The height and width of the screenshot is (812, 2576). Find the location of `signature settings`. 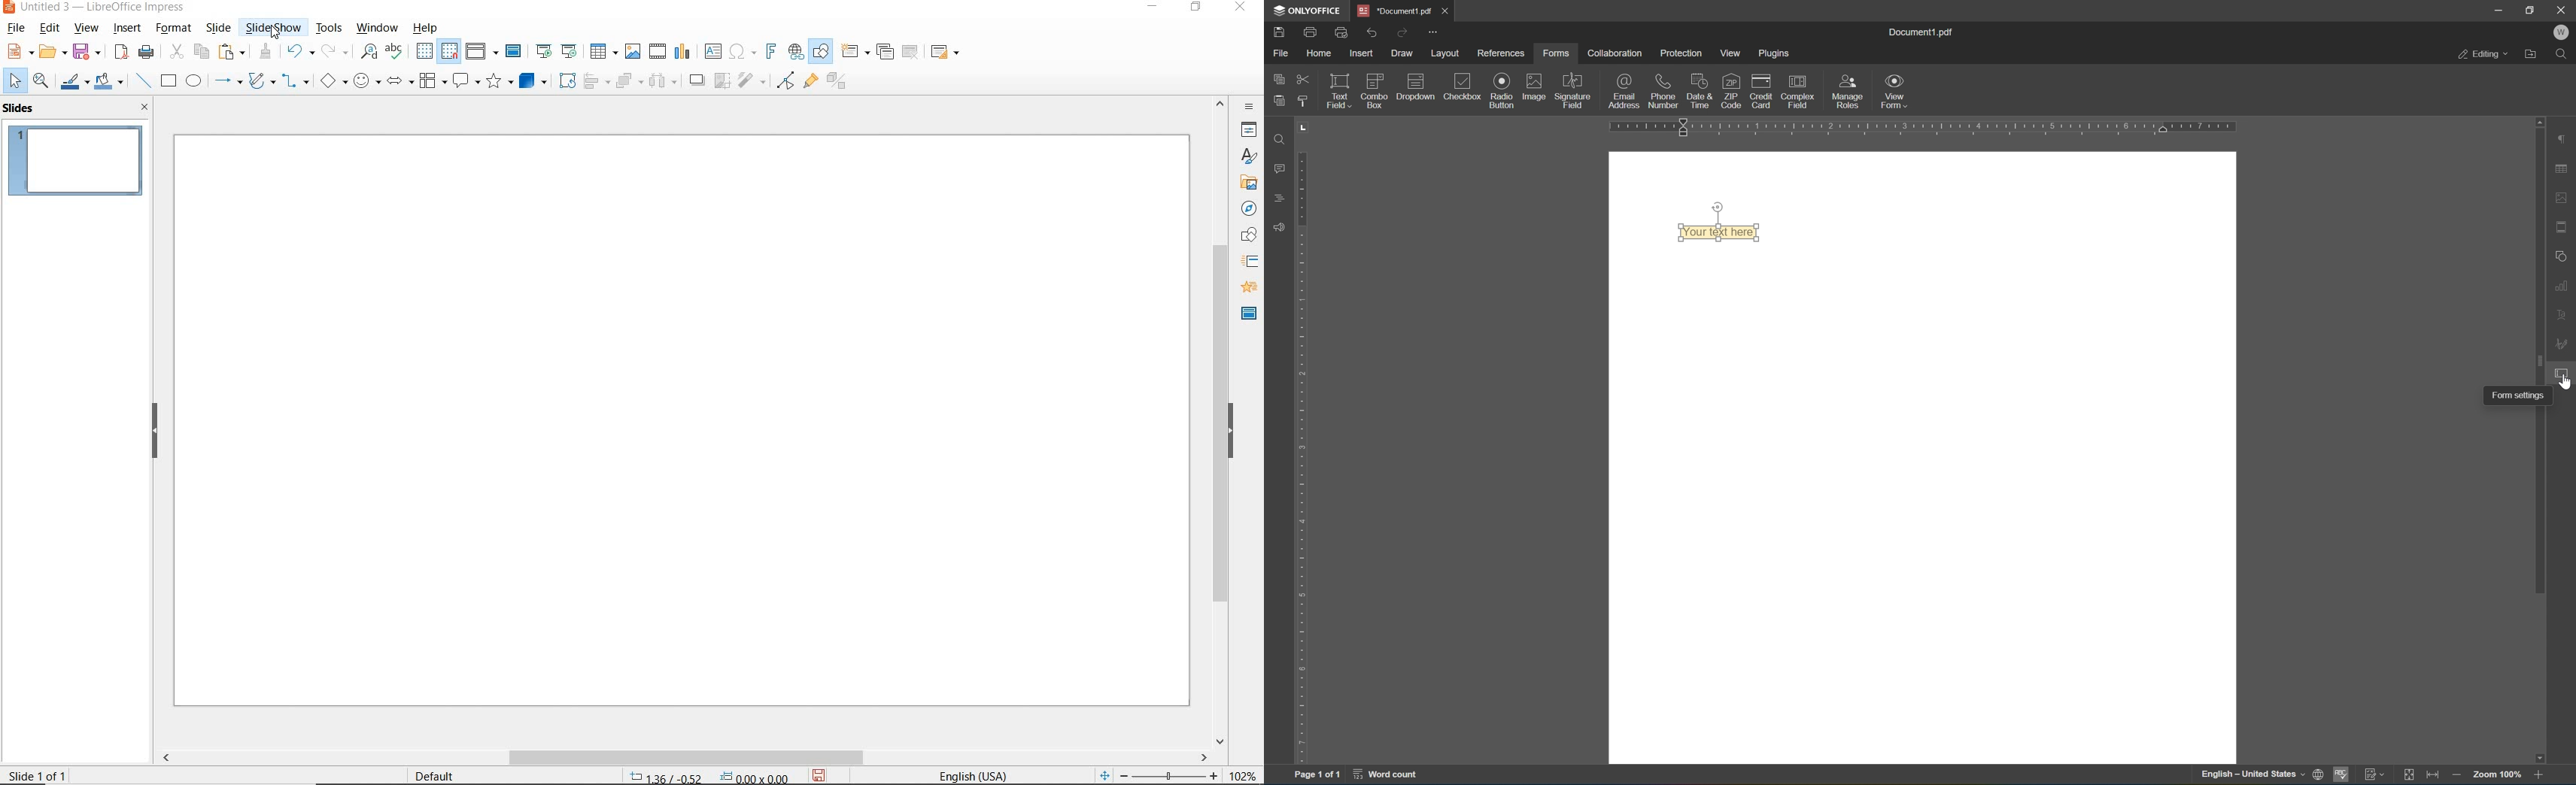

signature settings is located at coordinates (2563, 344).